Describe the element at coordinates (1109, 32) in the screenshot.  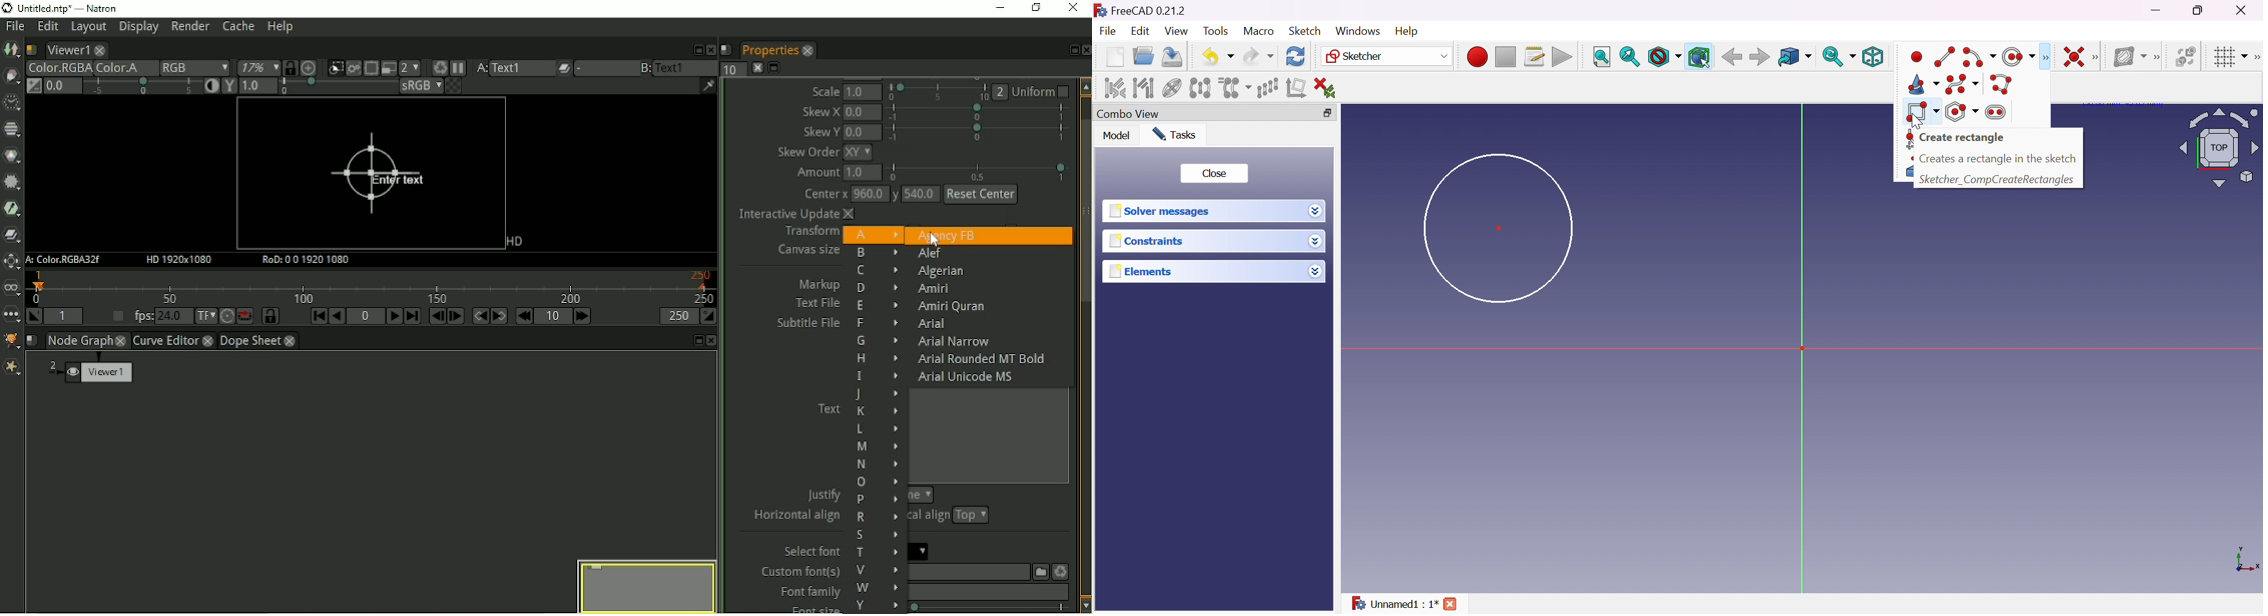
I see `File` at that location.